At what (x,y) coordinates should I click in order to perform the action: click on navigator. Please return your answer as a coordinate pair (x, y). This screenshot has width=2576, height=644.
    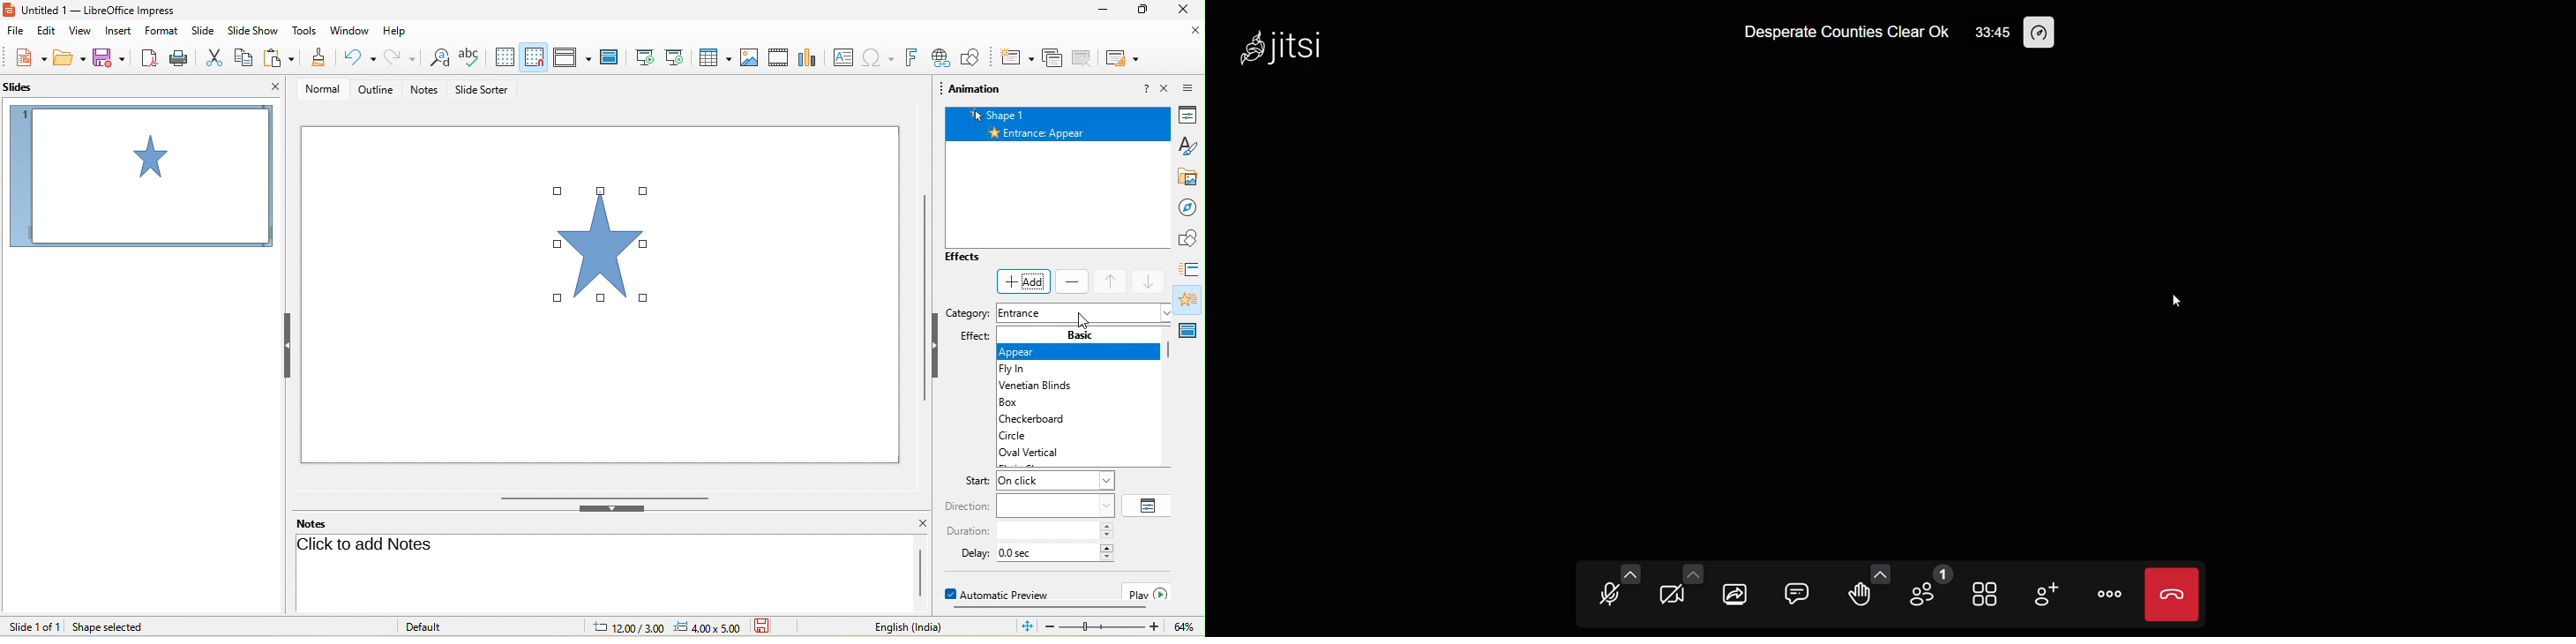
    Looking at the image, I should click on (1192, 208).